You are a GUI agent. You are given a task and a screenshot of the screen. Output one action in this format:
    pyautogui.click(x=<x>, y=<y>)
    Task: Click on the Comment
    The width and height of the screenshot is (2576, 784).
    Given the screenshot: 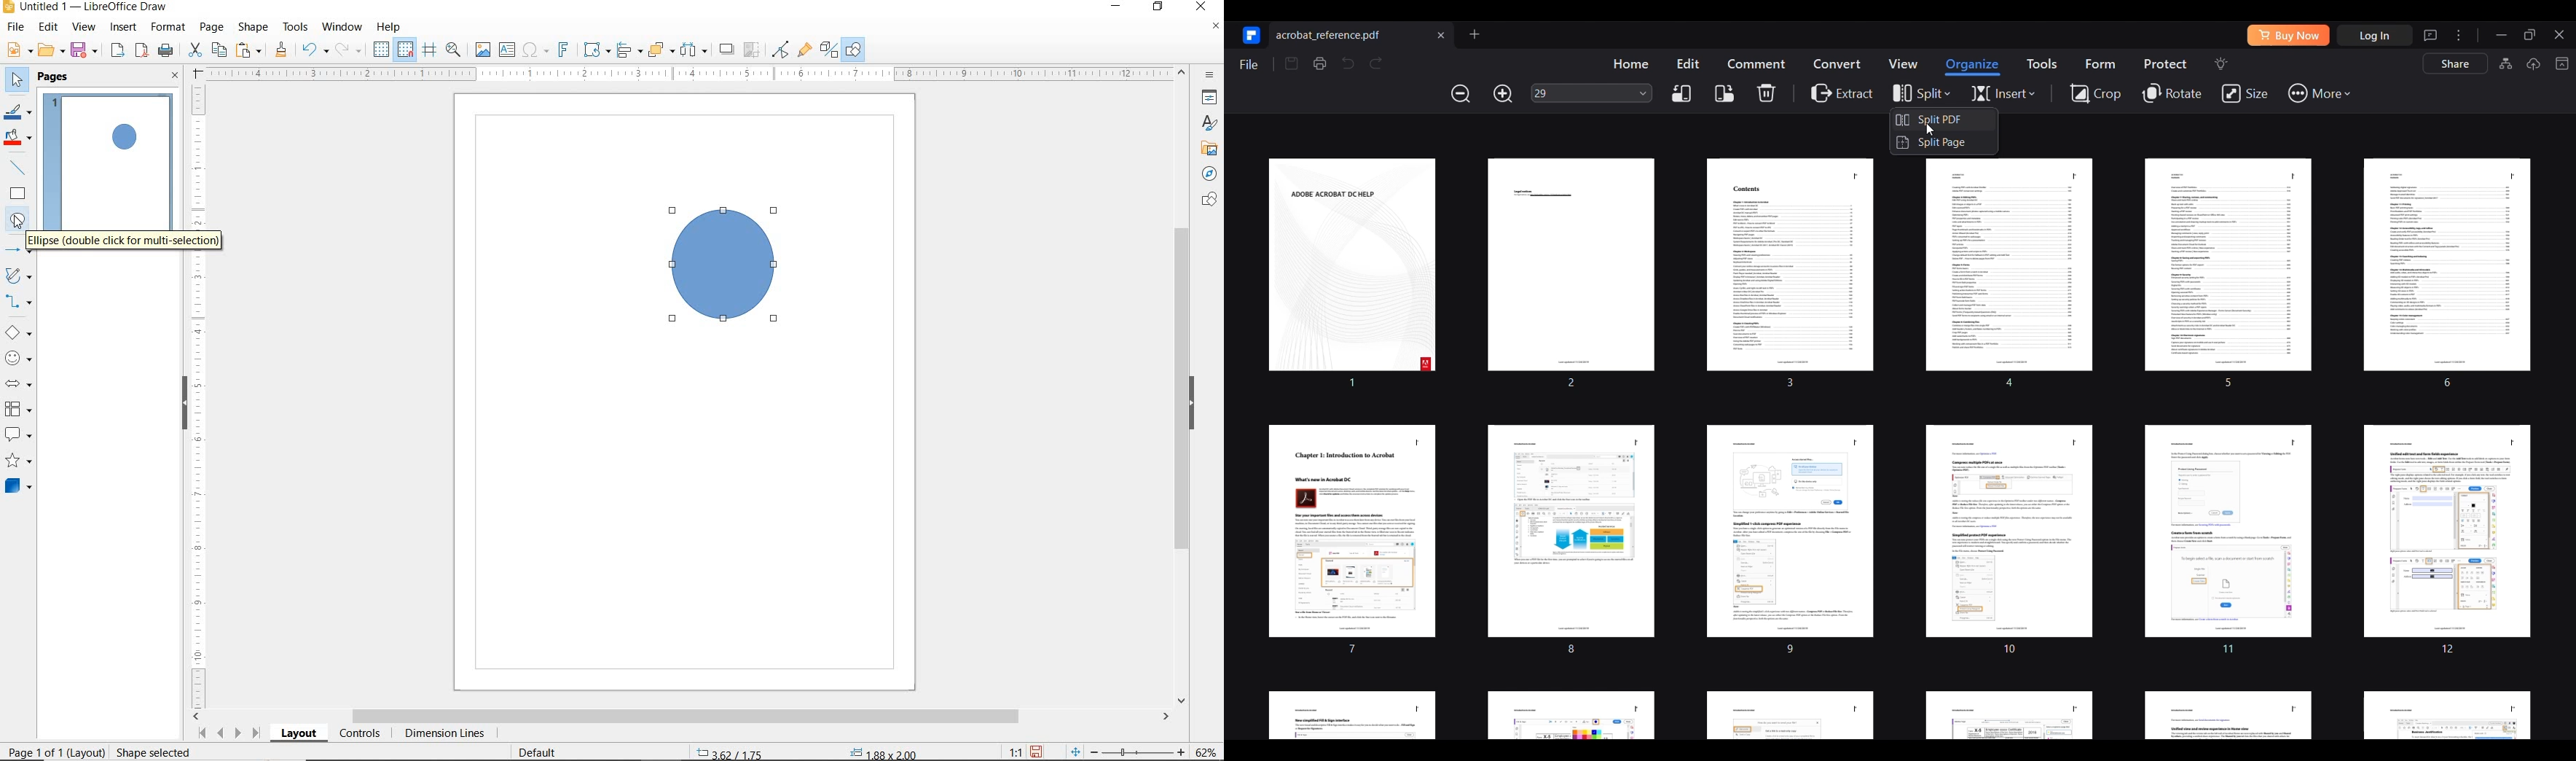 What is the action you would take?
    pyautogui.click(x=1756, y=63)
    